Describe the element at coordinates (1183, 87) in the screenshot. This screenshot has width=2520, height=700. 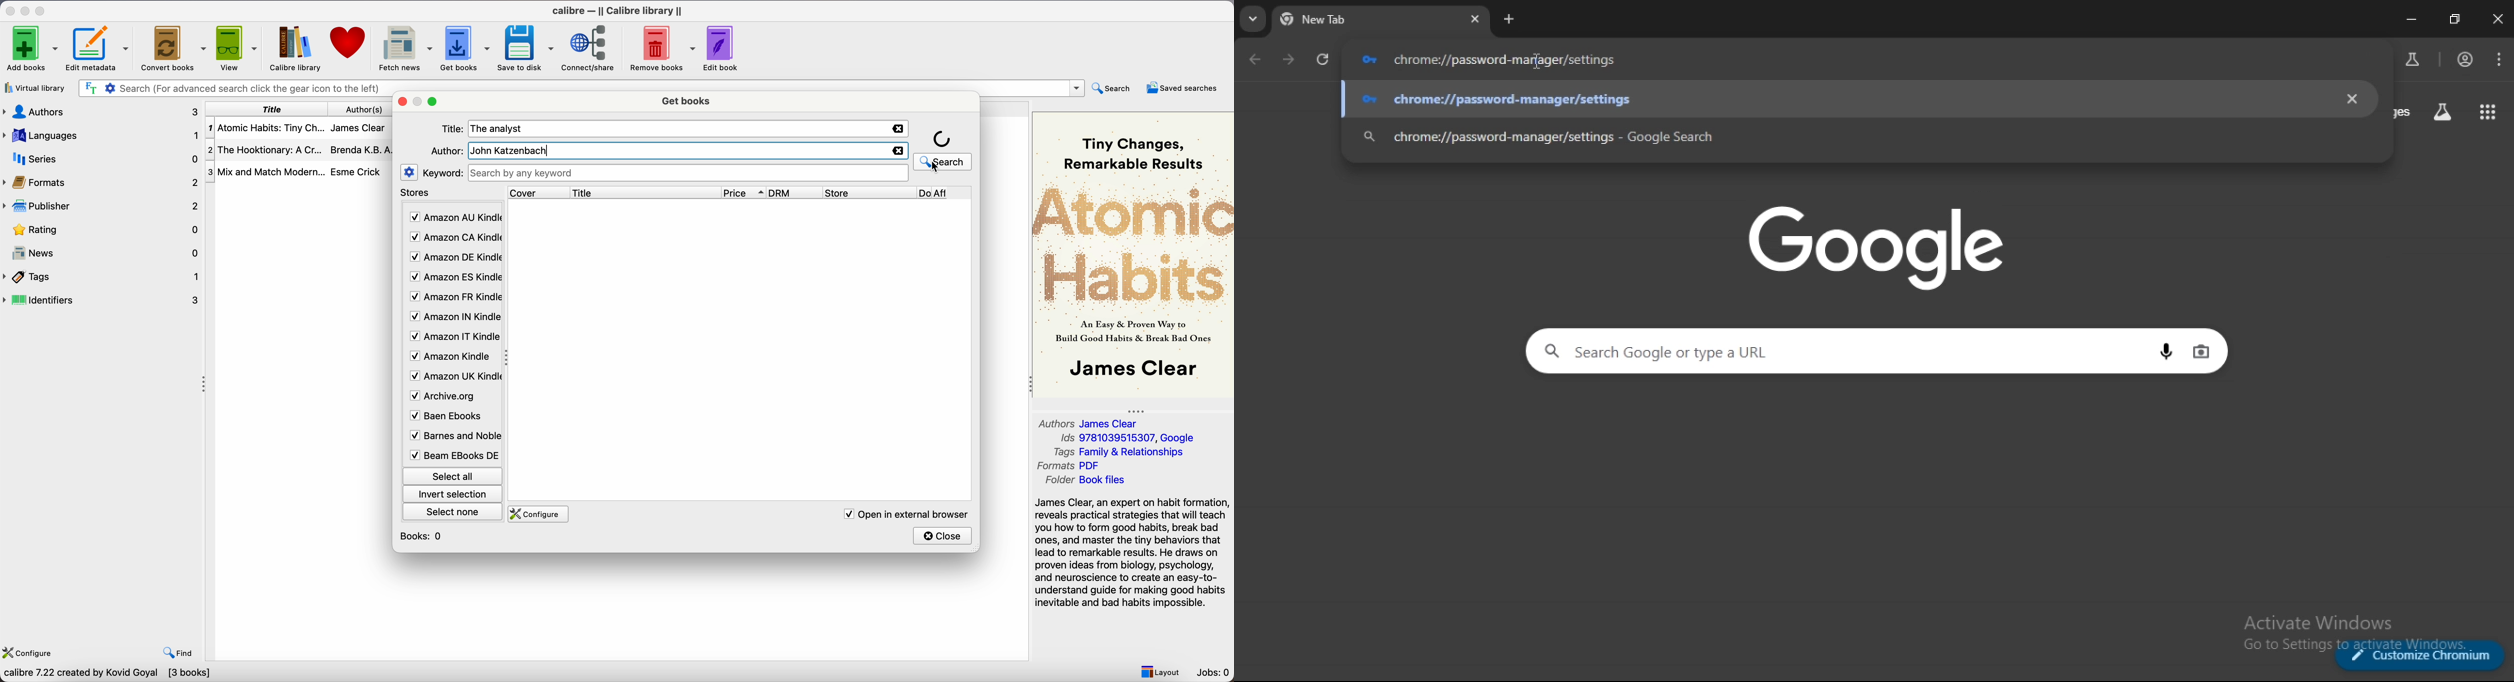
I see `saved searches` at that location.